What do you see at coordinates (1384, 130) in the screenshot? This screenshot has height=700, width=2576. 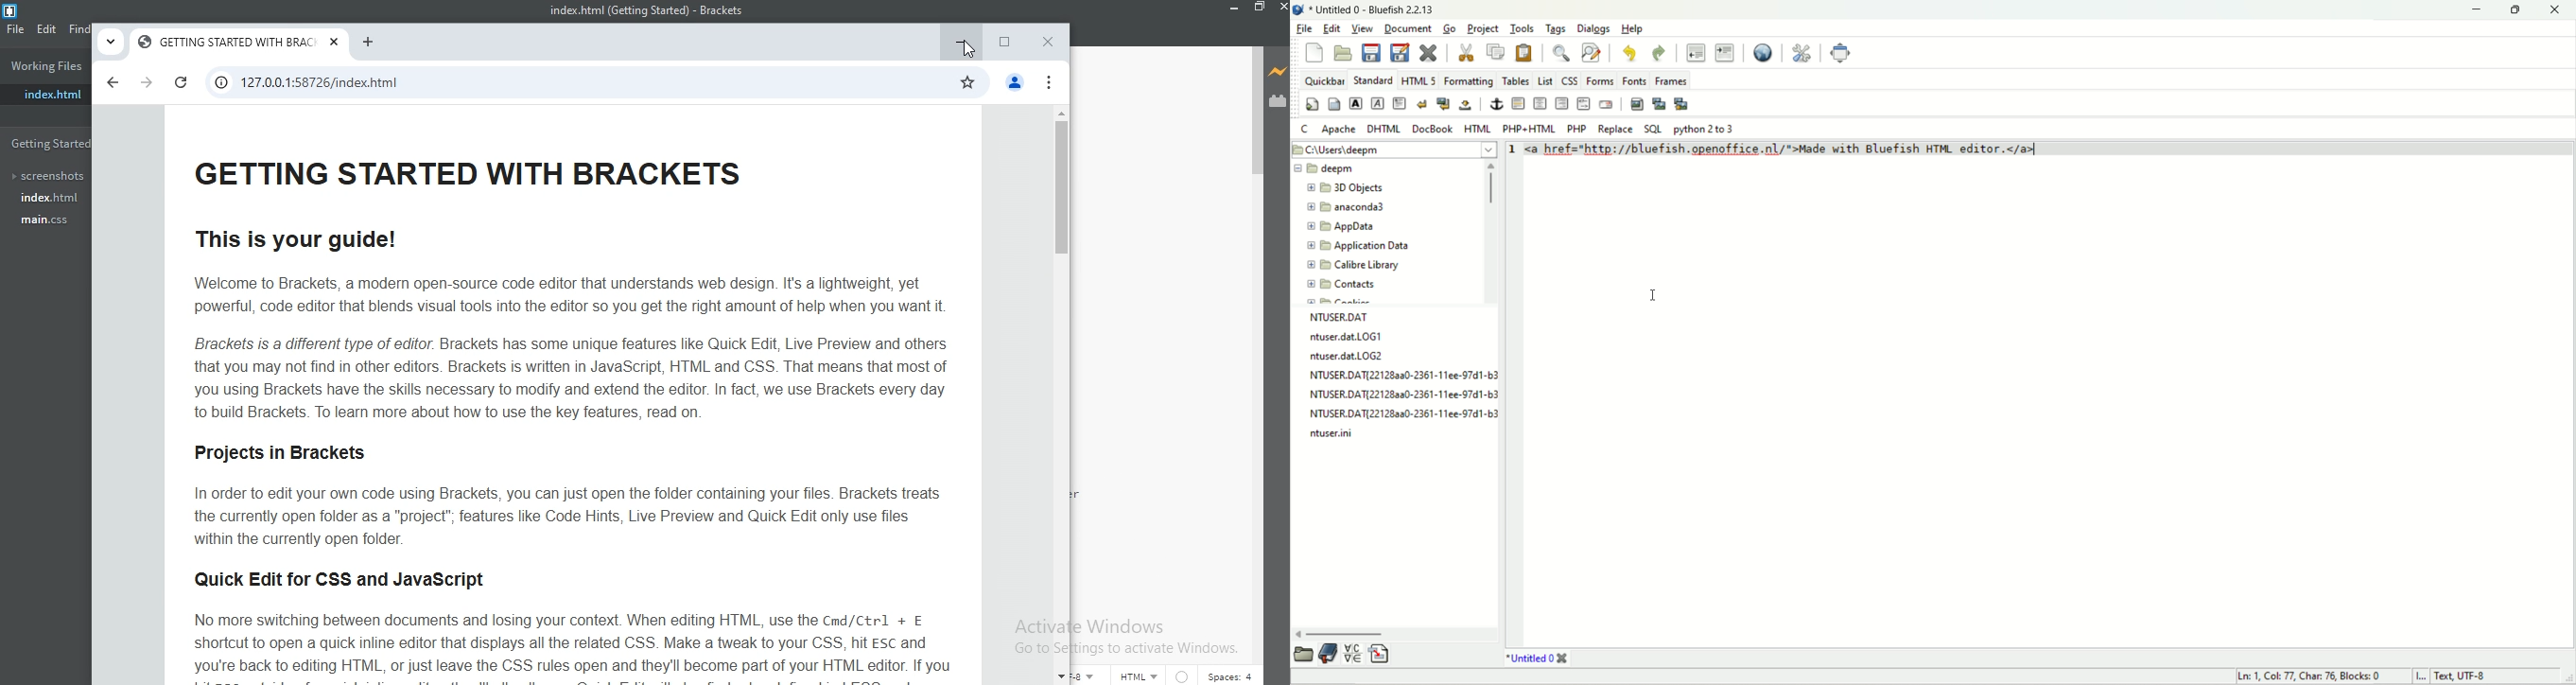 I see `DHTML` at bounding box center [1384, 130].